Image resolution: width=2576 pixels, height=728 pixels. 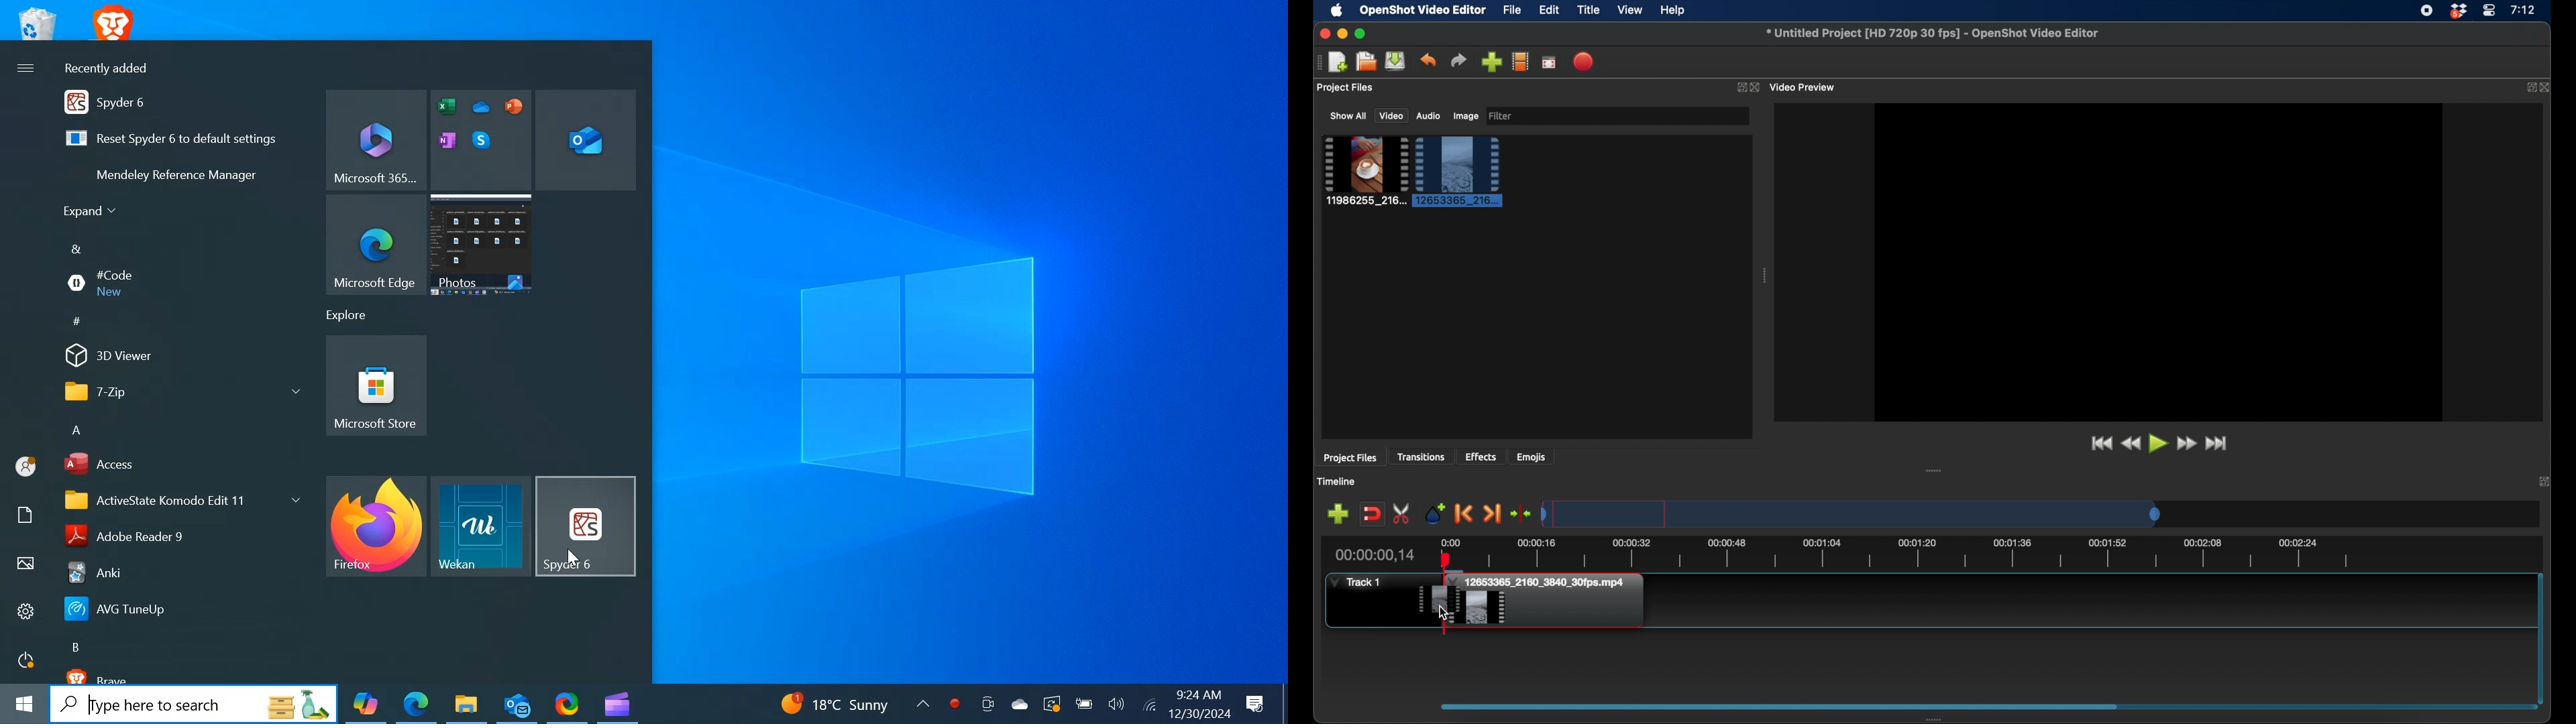 What do you see at coordinates (27, 469) in the screenshot?
I see `Avatar` at bounding box center [27, 469].